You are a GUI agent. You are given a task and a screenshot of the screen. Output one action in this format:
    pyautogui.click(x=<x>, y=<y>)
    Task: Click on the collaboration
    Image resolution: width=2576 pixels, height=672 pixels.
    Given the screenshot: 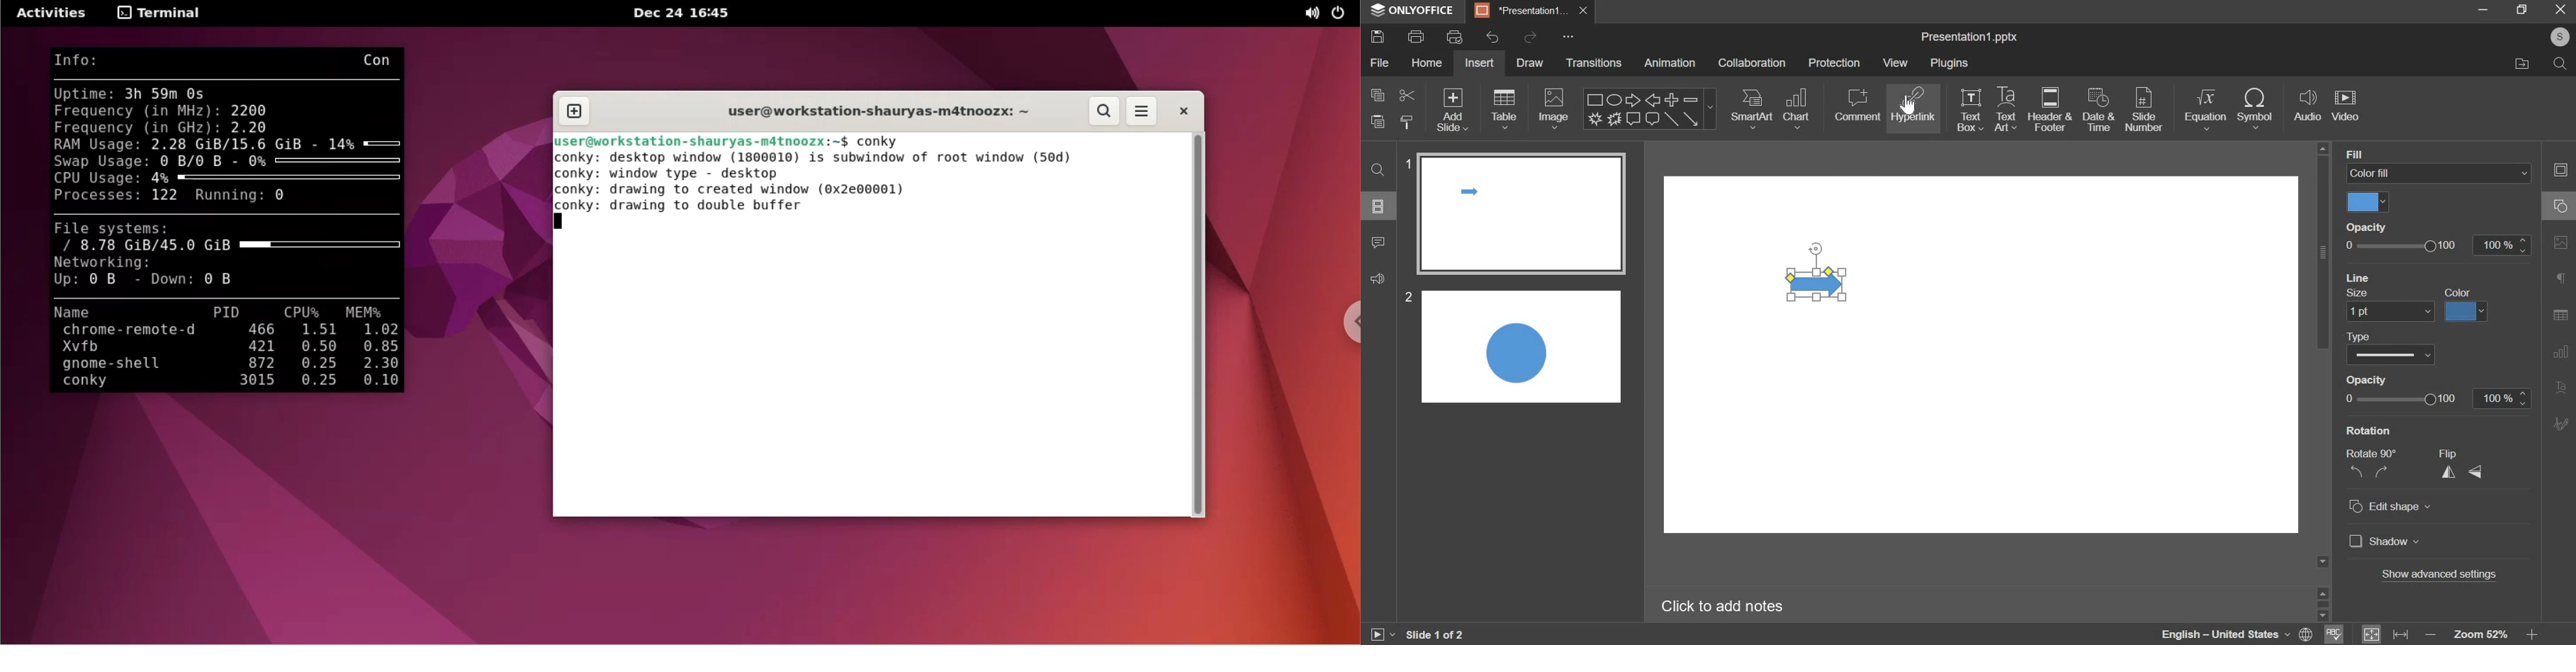 What is the action you would take?
    pyautogui.click(x=1752, y=62)
    